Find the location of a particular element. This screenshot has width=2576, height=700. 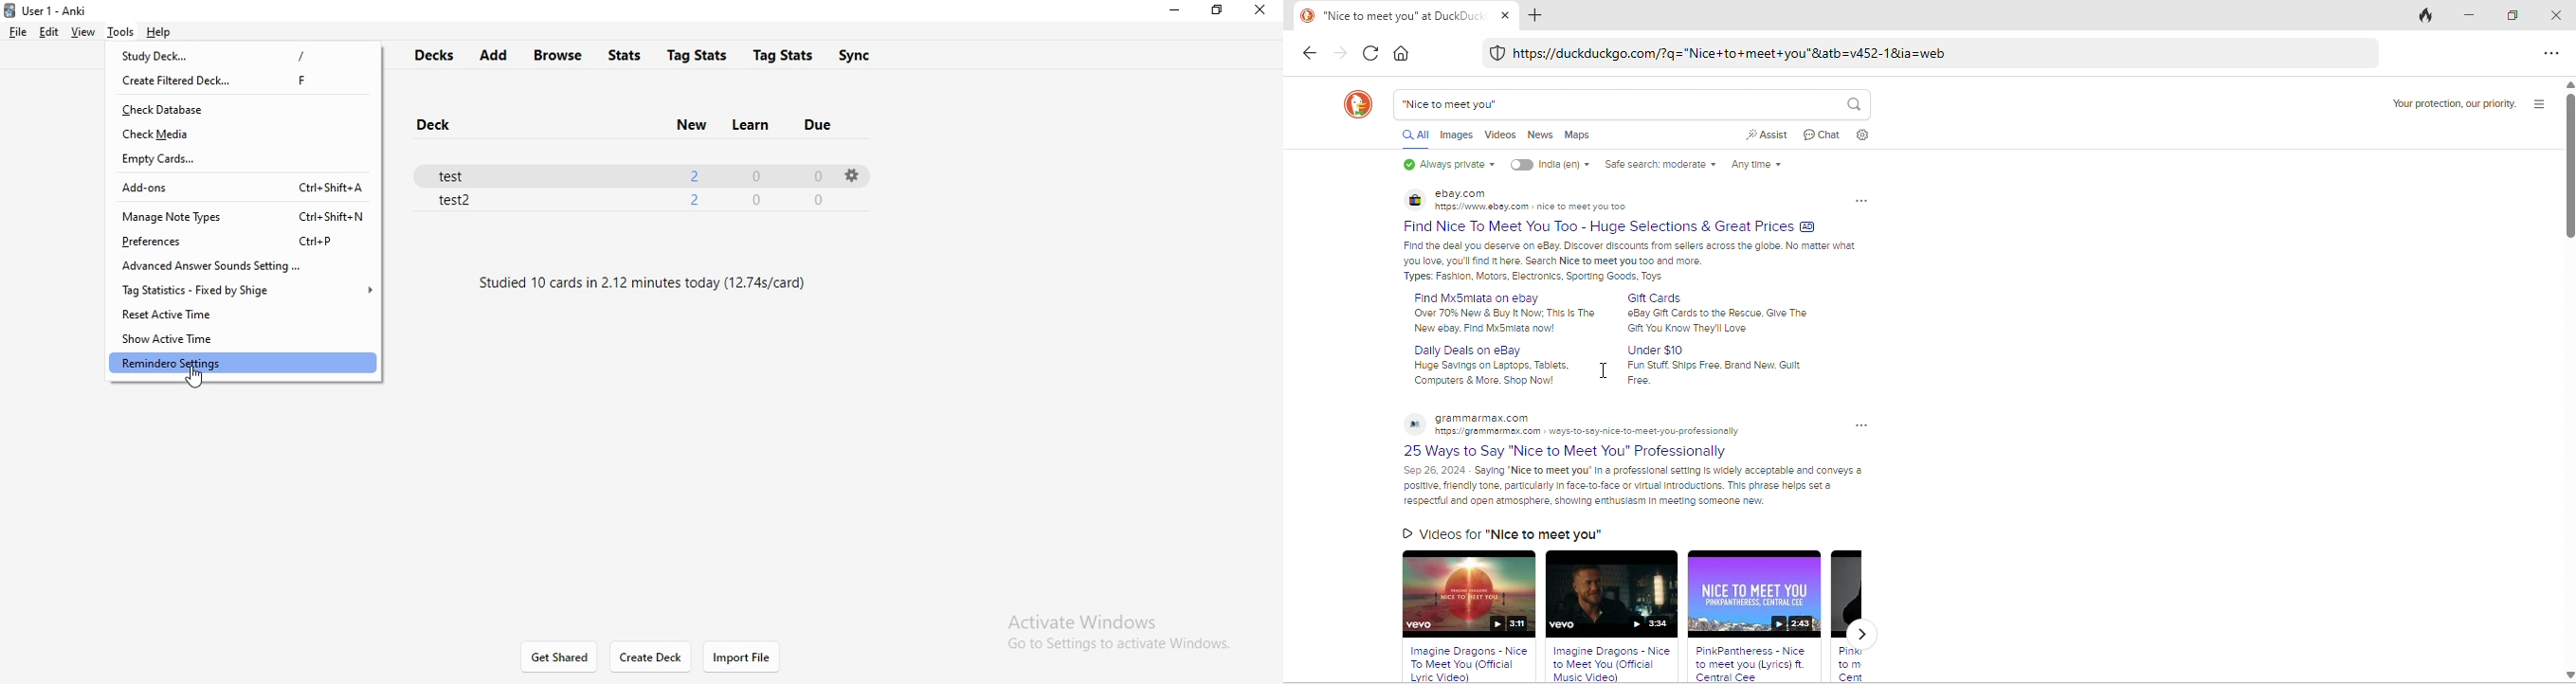

help is located at coordinates (156, 32).